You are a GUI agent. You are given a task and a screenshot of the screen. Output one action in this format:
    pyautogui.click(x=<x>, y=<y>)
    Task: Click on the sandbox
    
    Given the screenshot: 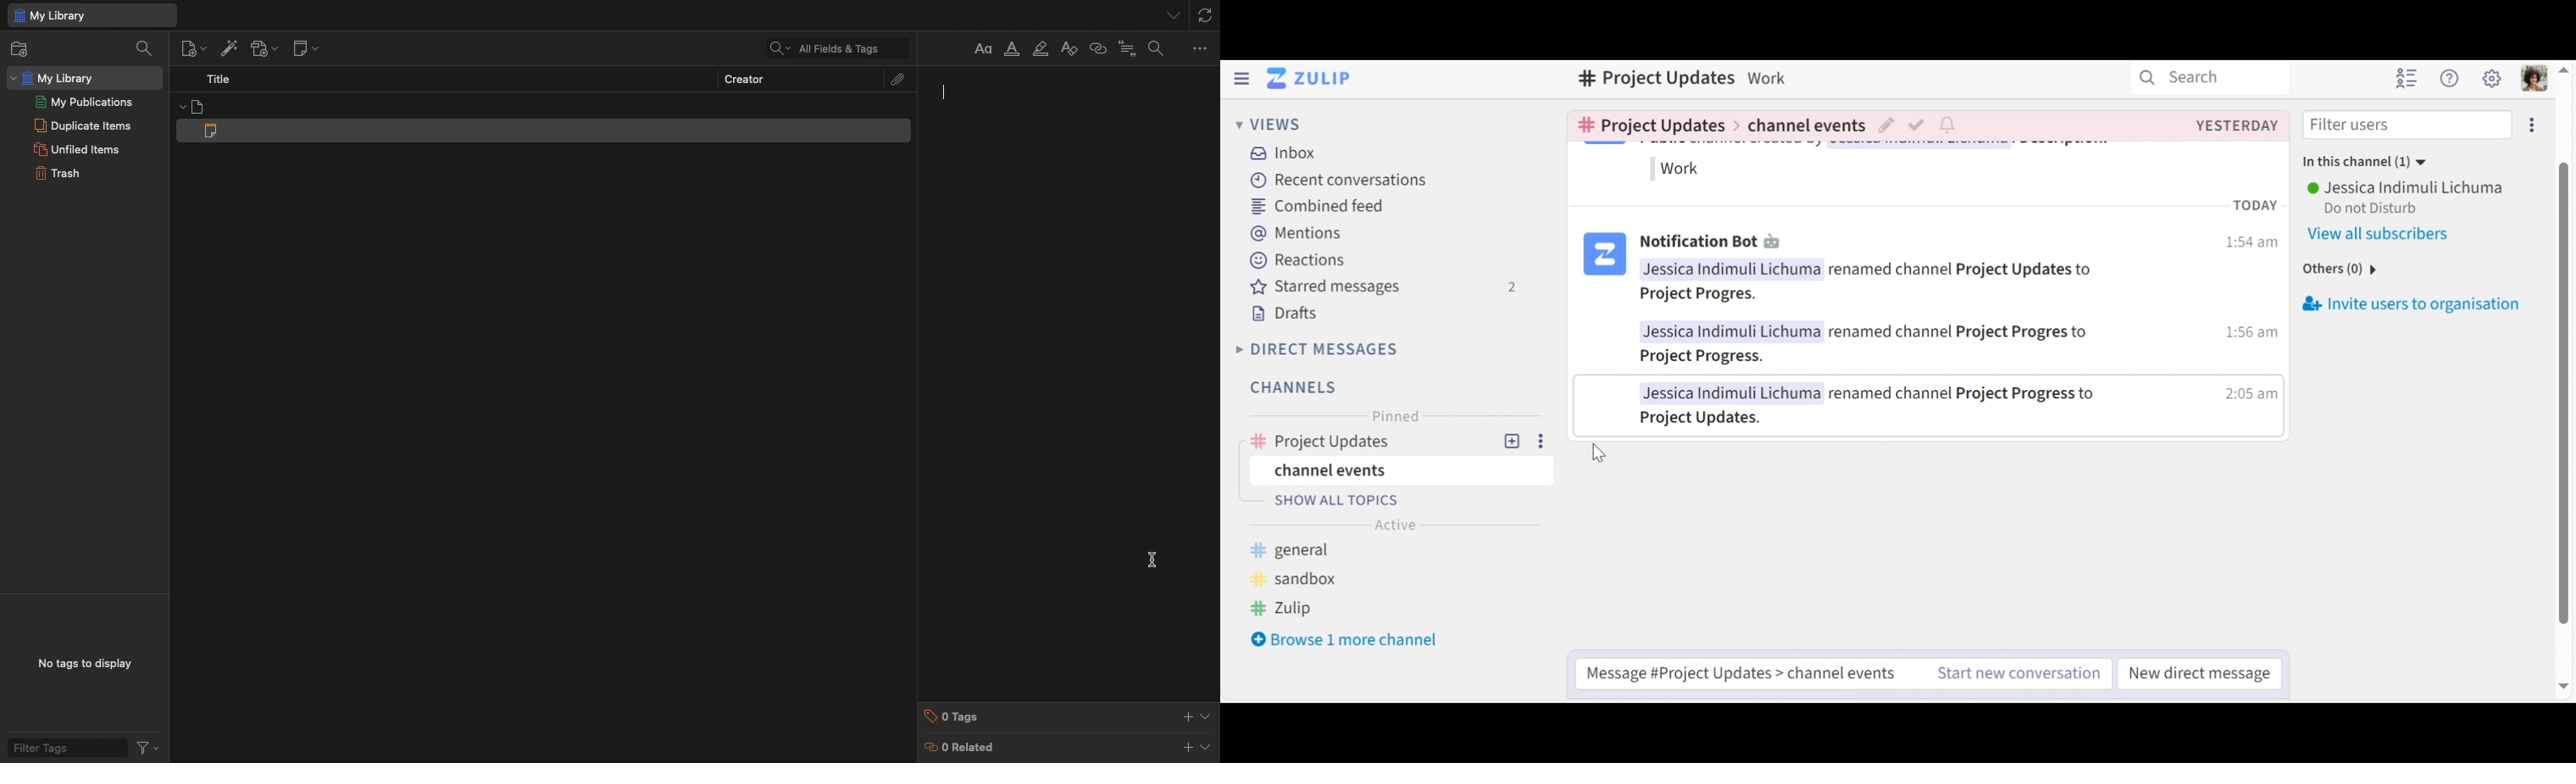 What is the action you would take?
    pyautogui.click(x=1296, y=579)
    